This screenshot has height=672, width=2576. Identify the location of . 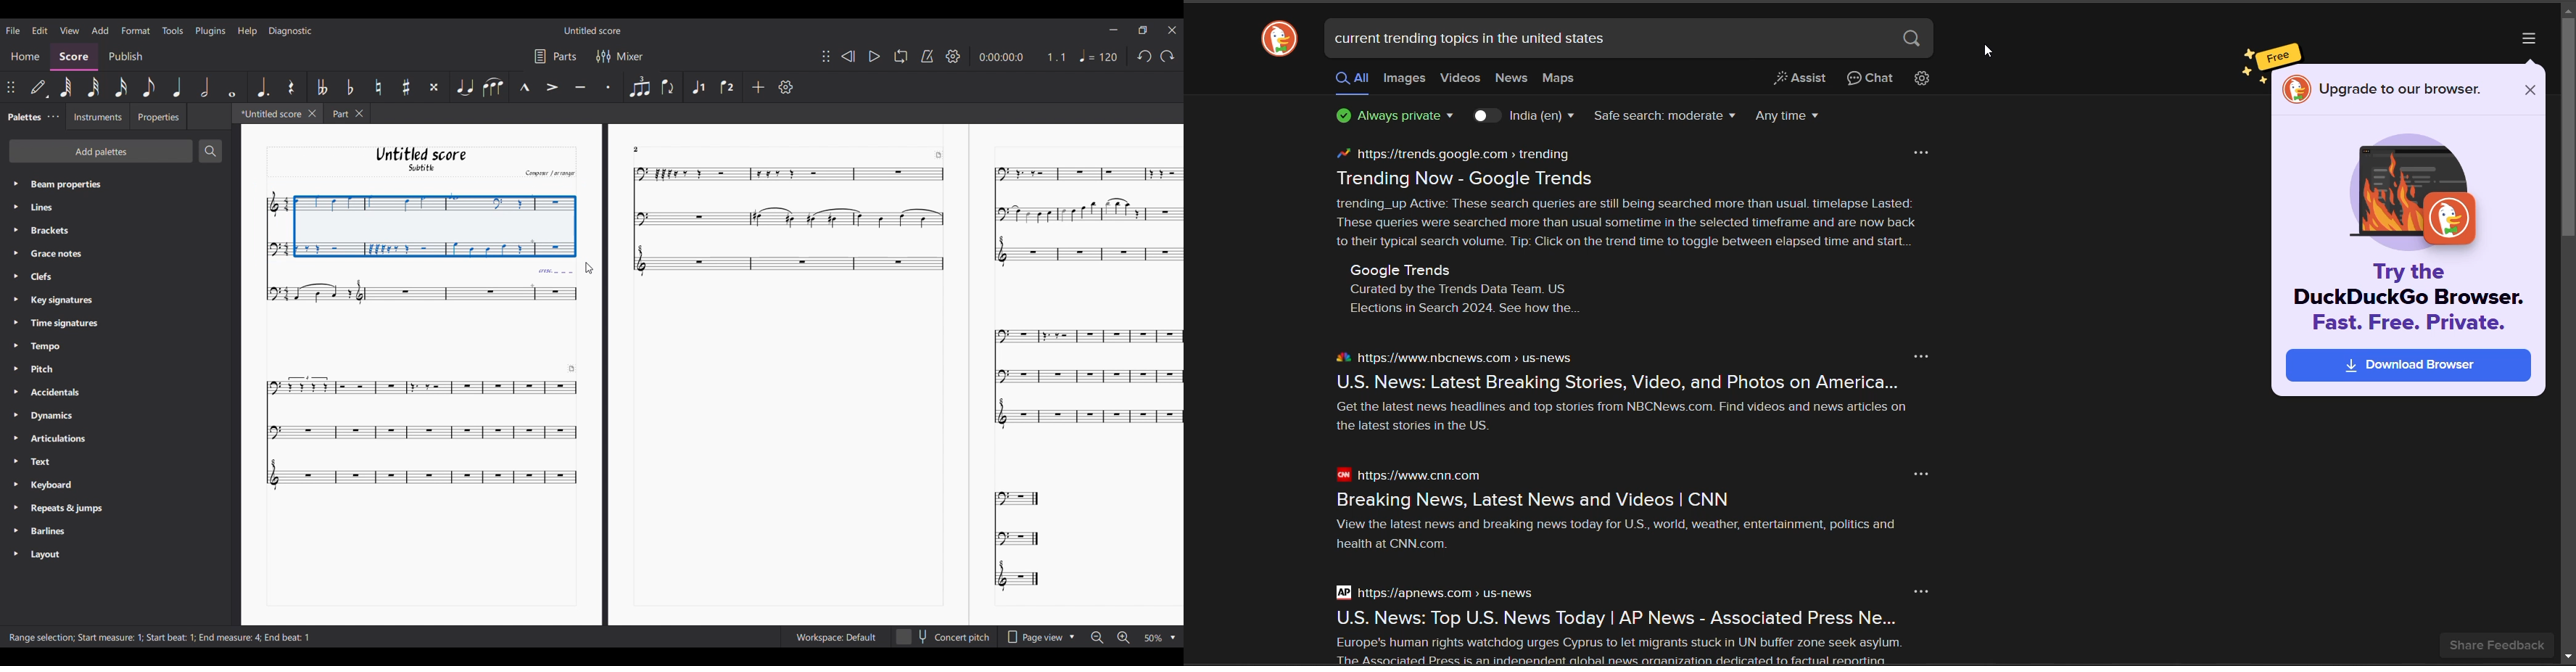
(1087, 416).